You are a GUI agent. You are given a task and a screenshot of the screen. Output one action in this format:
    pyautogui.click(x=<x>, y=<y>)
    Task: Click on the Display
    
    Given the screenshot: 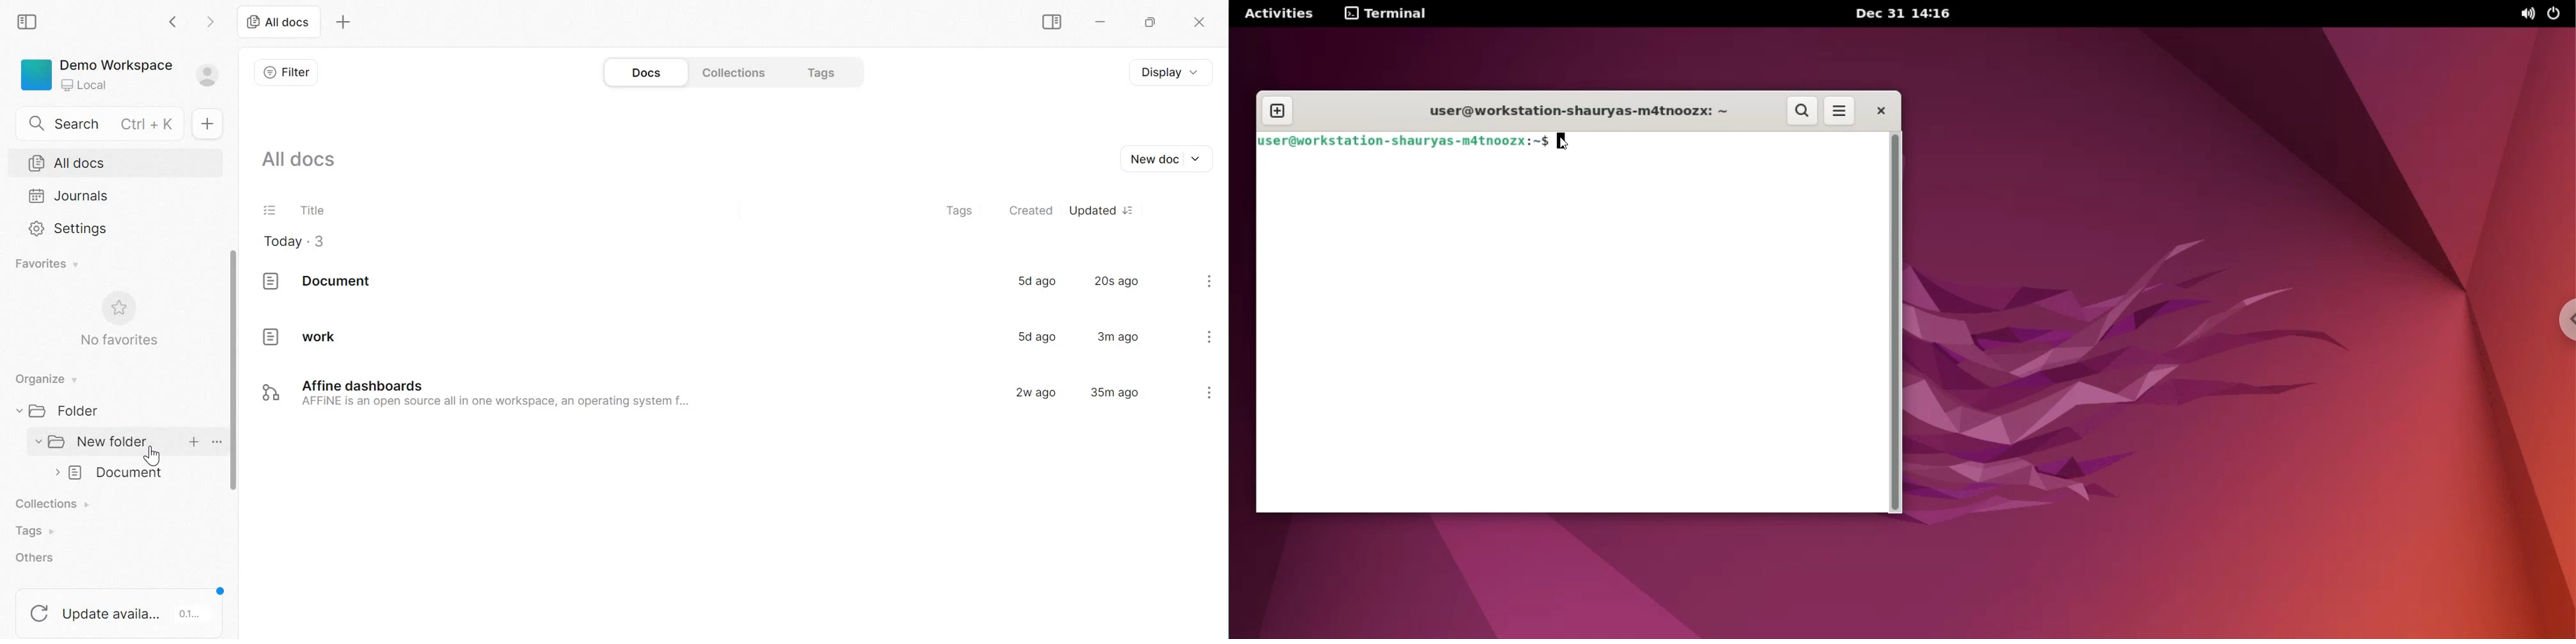 What is the action you would take?
    pyautogui.click(x=1164, y=71)
    